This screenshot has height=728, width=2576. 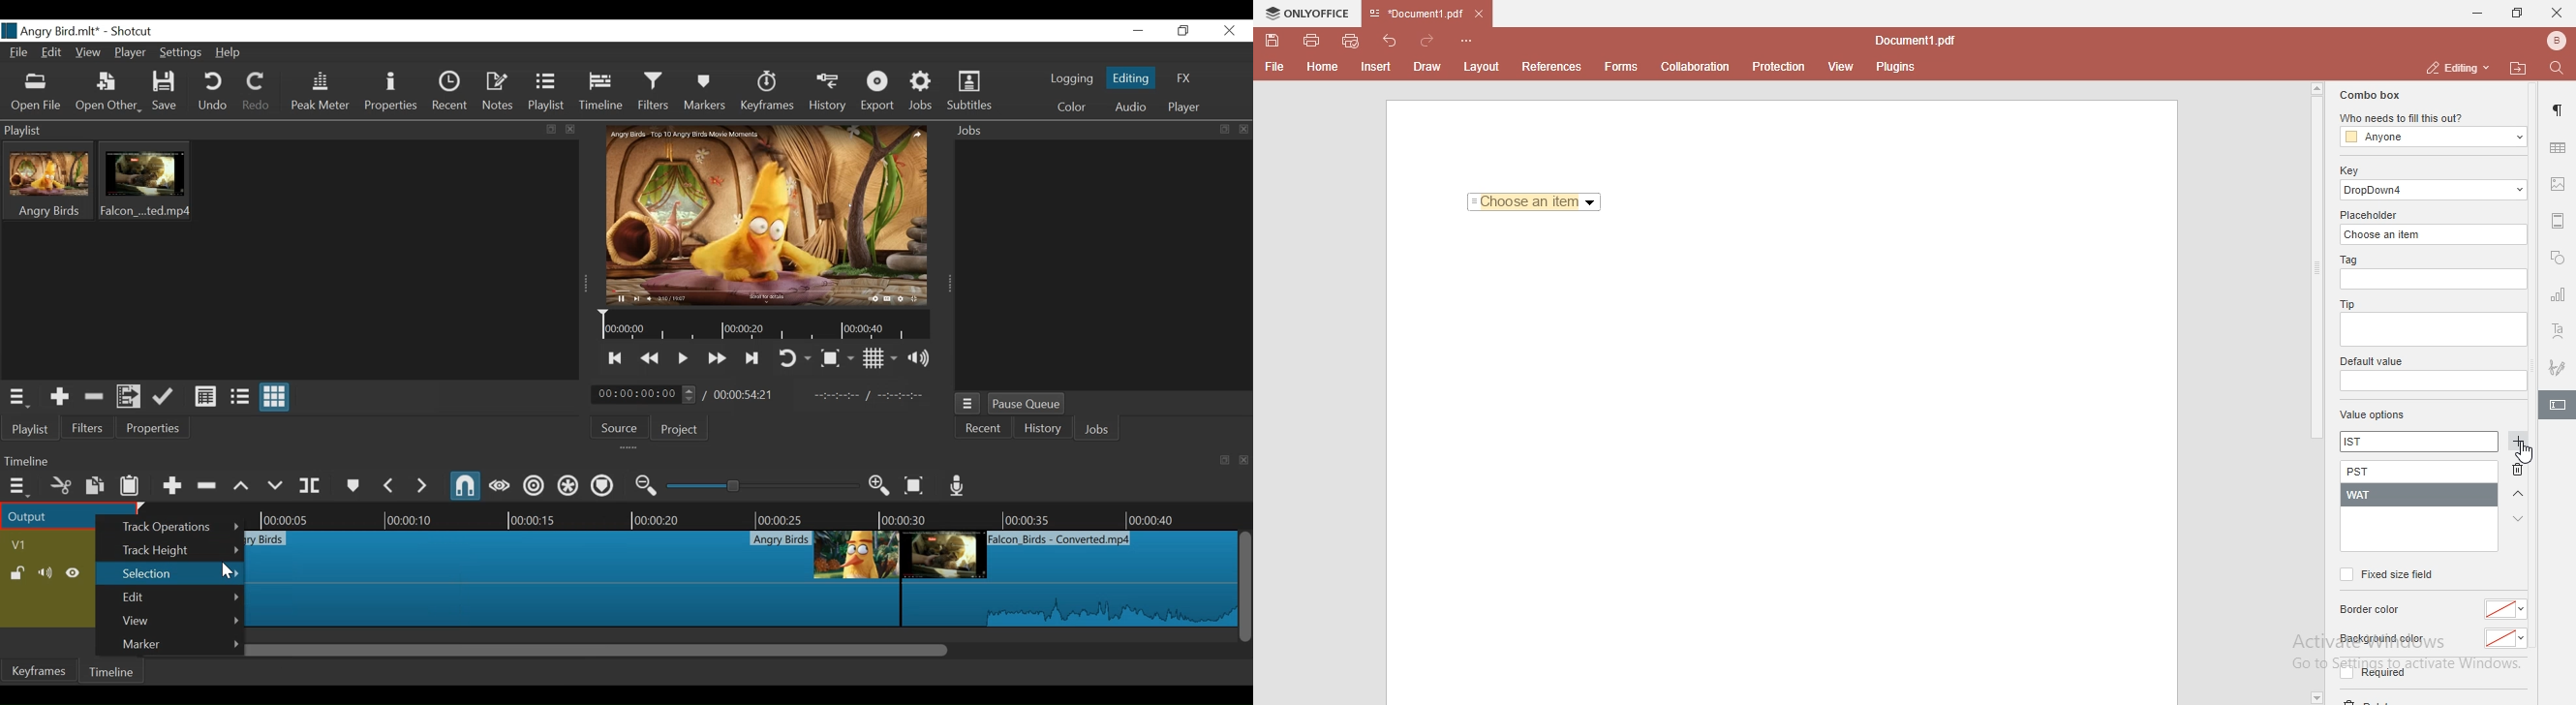 What do you see at coordinates (2373, 610) in the screenshot?
I see `border color` at bounding box center [2373, 610].